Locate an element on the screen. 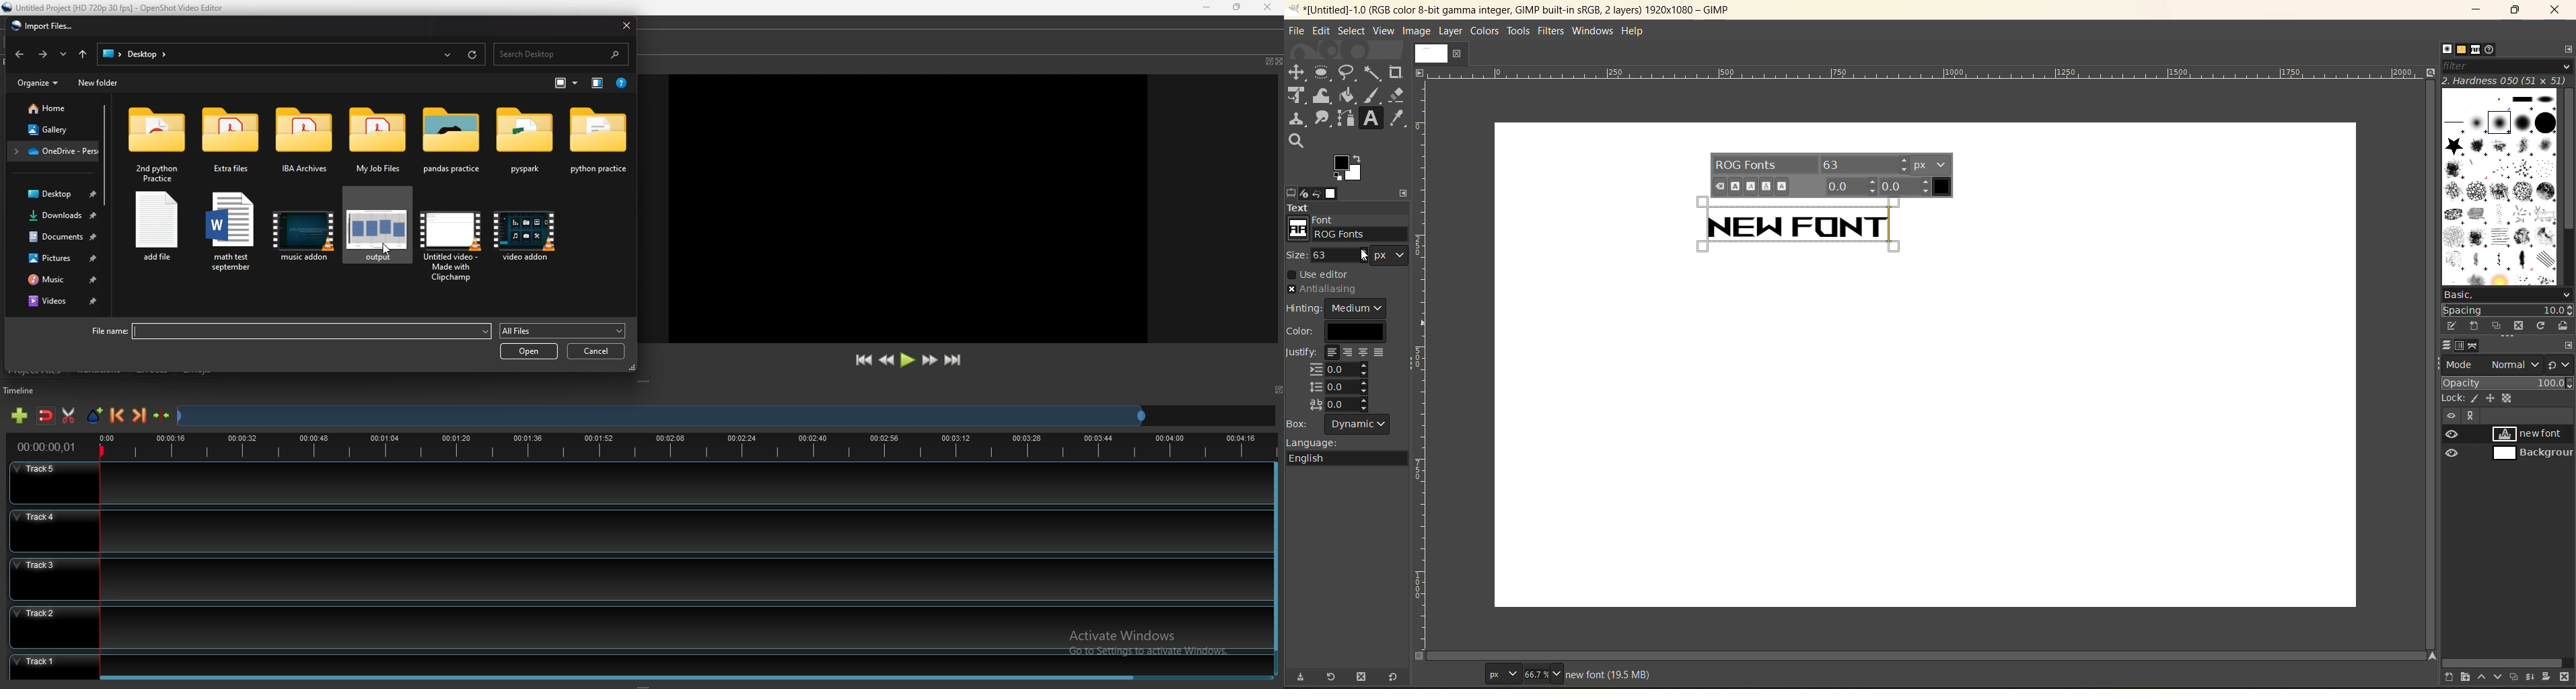  emojis is located at coordinates (197, 369).